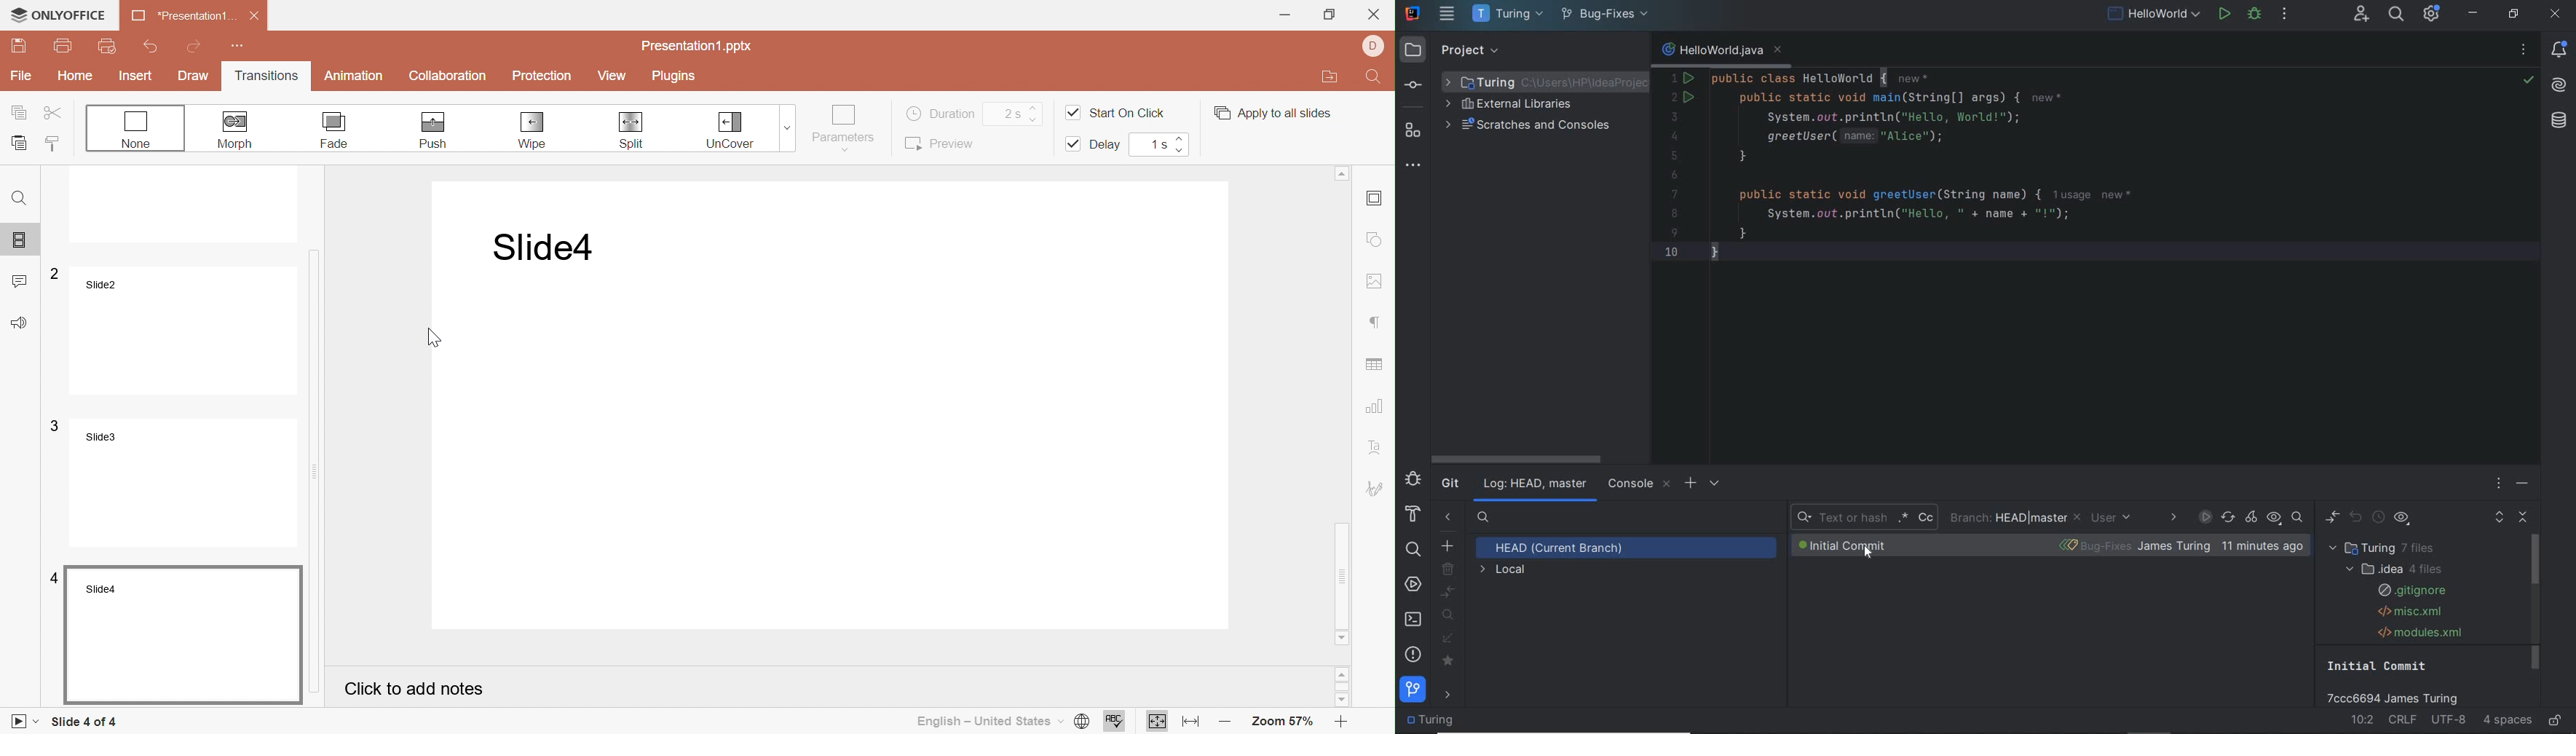 The image size is (2576, 756). I want to click on English - United States, so click(988, 722).